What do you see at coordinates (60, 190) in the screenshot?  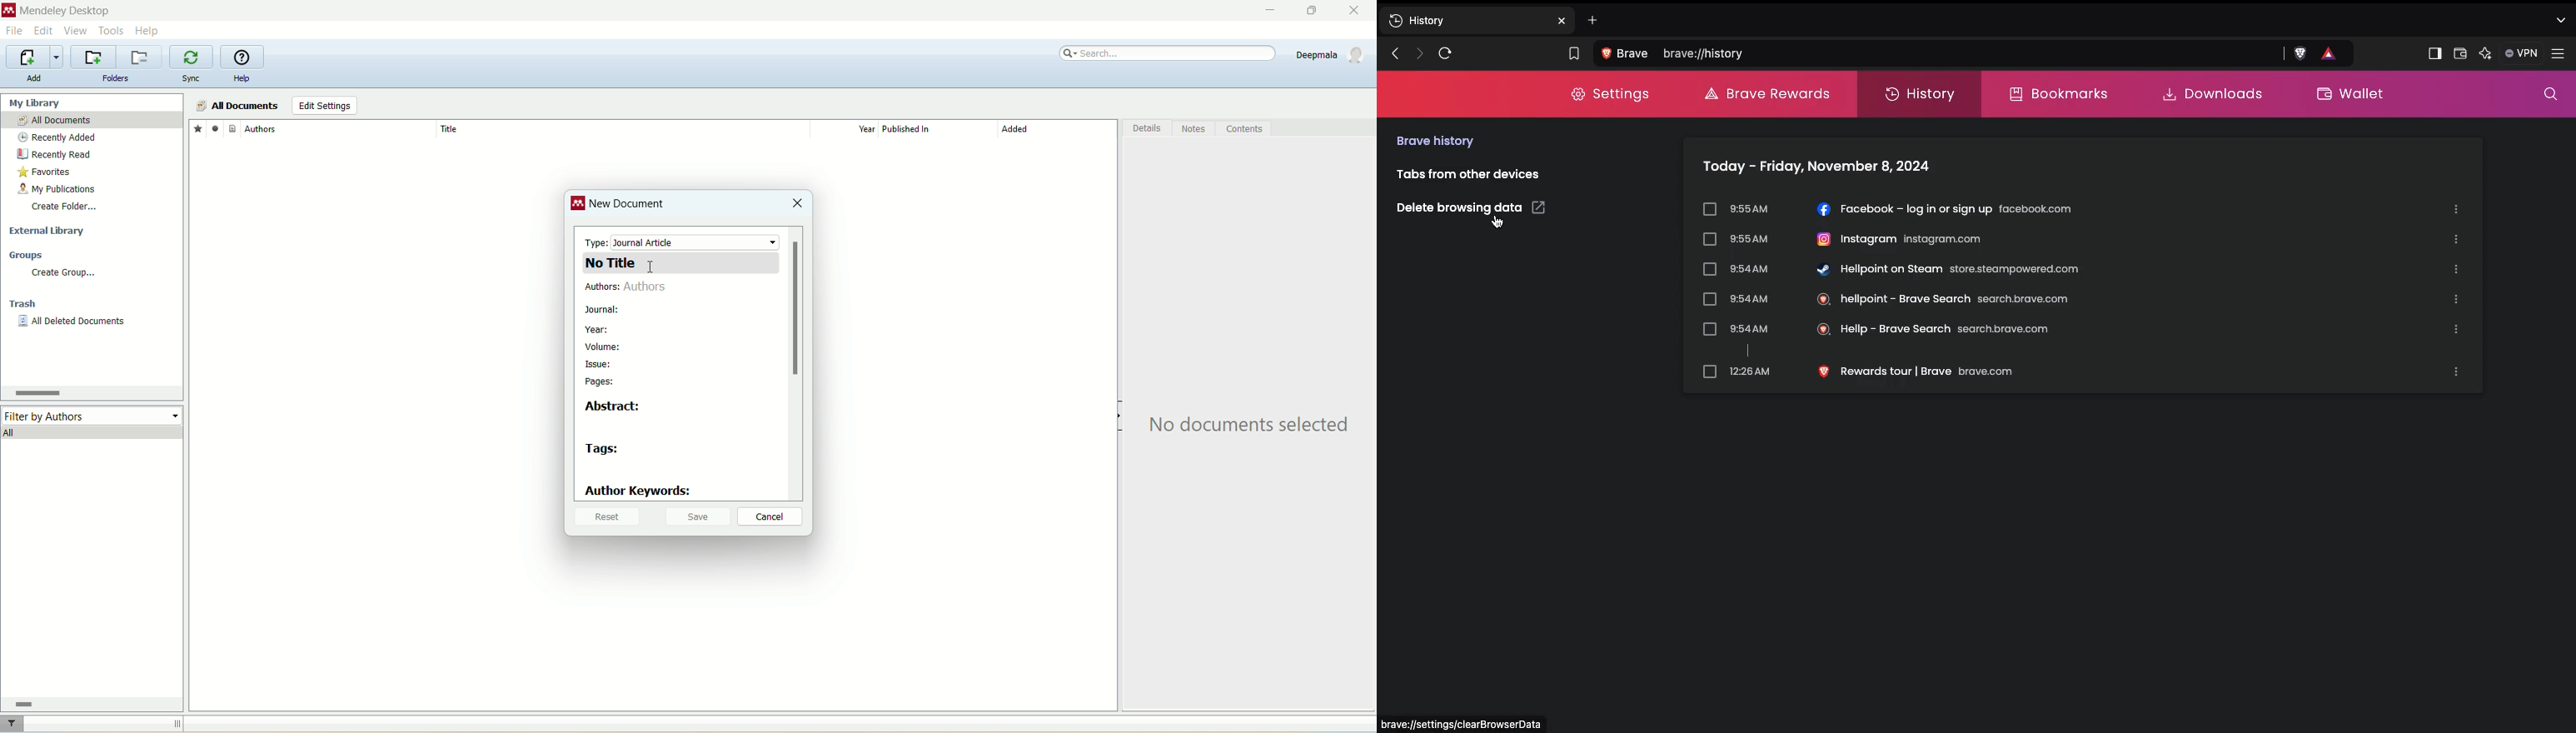 I see `my publication` at bounding box center [60, 190].